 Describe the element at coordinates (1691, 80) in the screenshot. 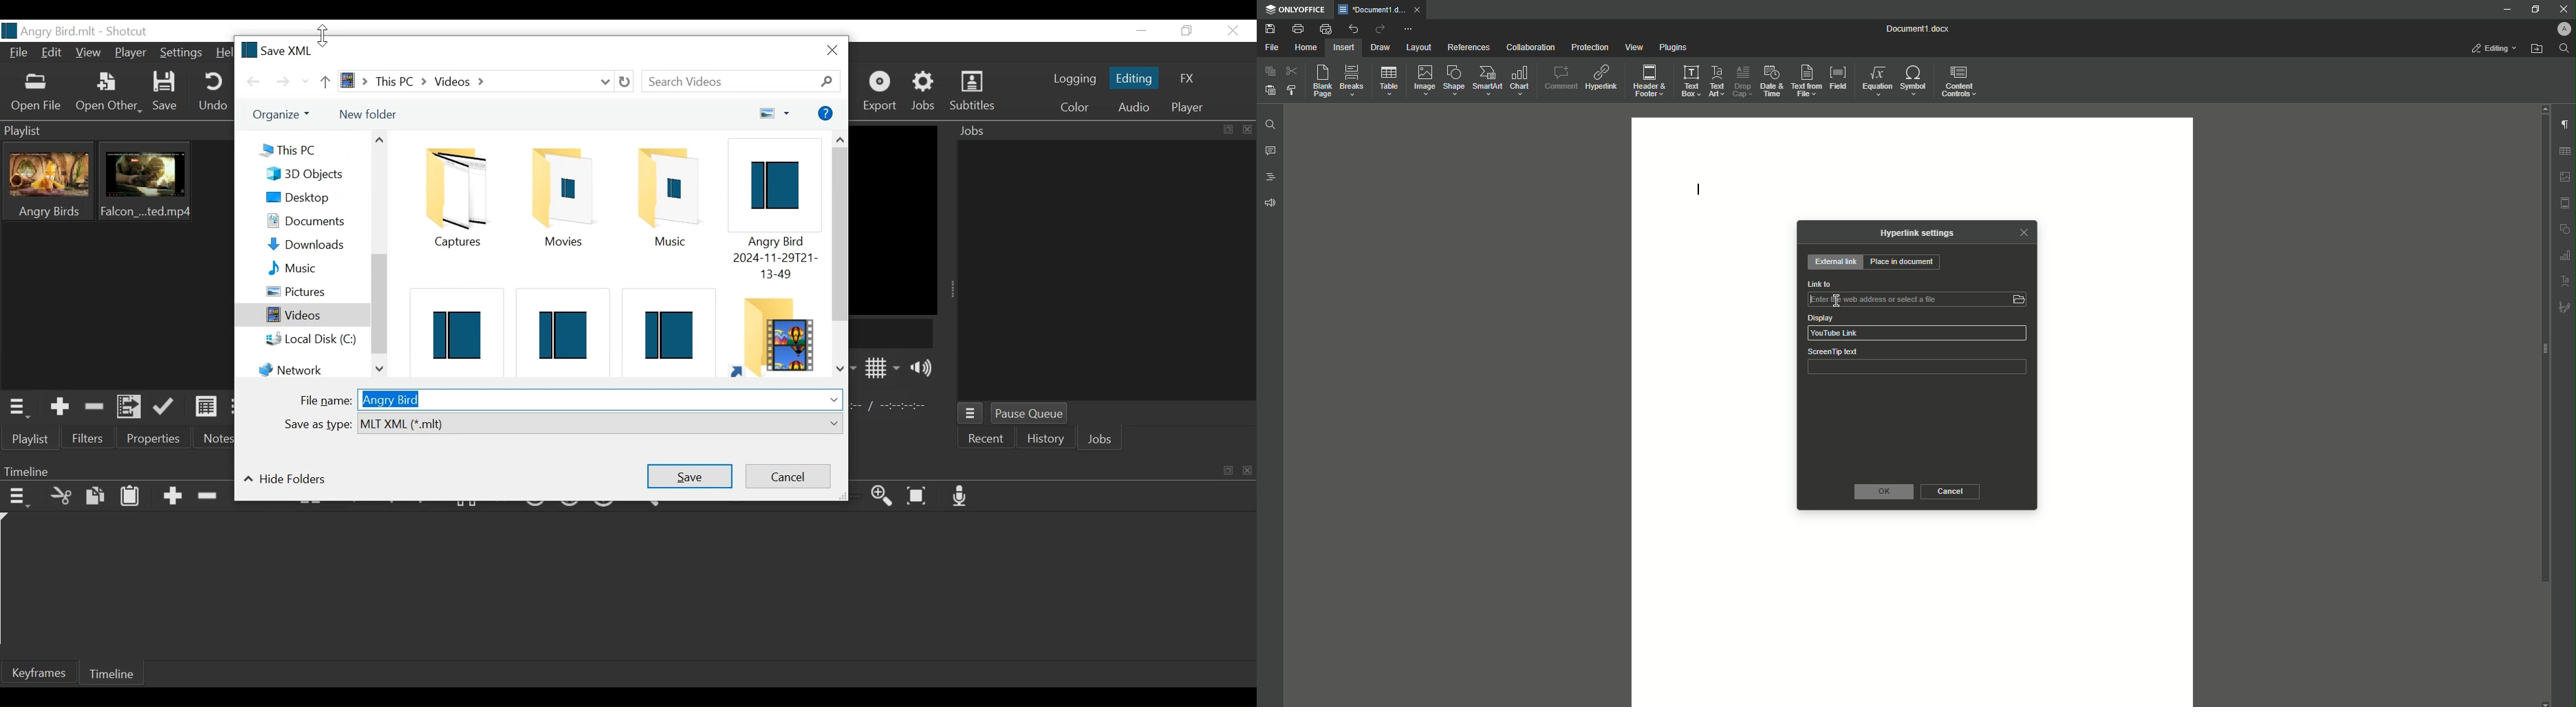

I see `Text Box` at that location.